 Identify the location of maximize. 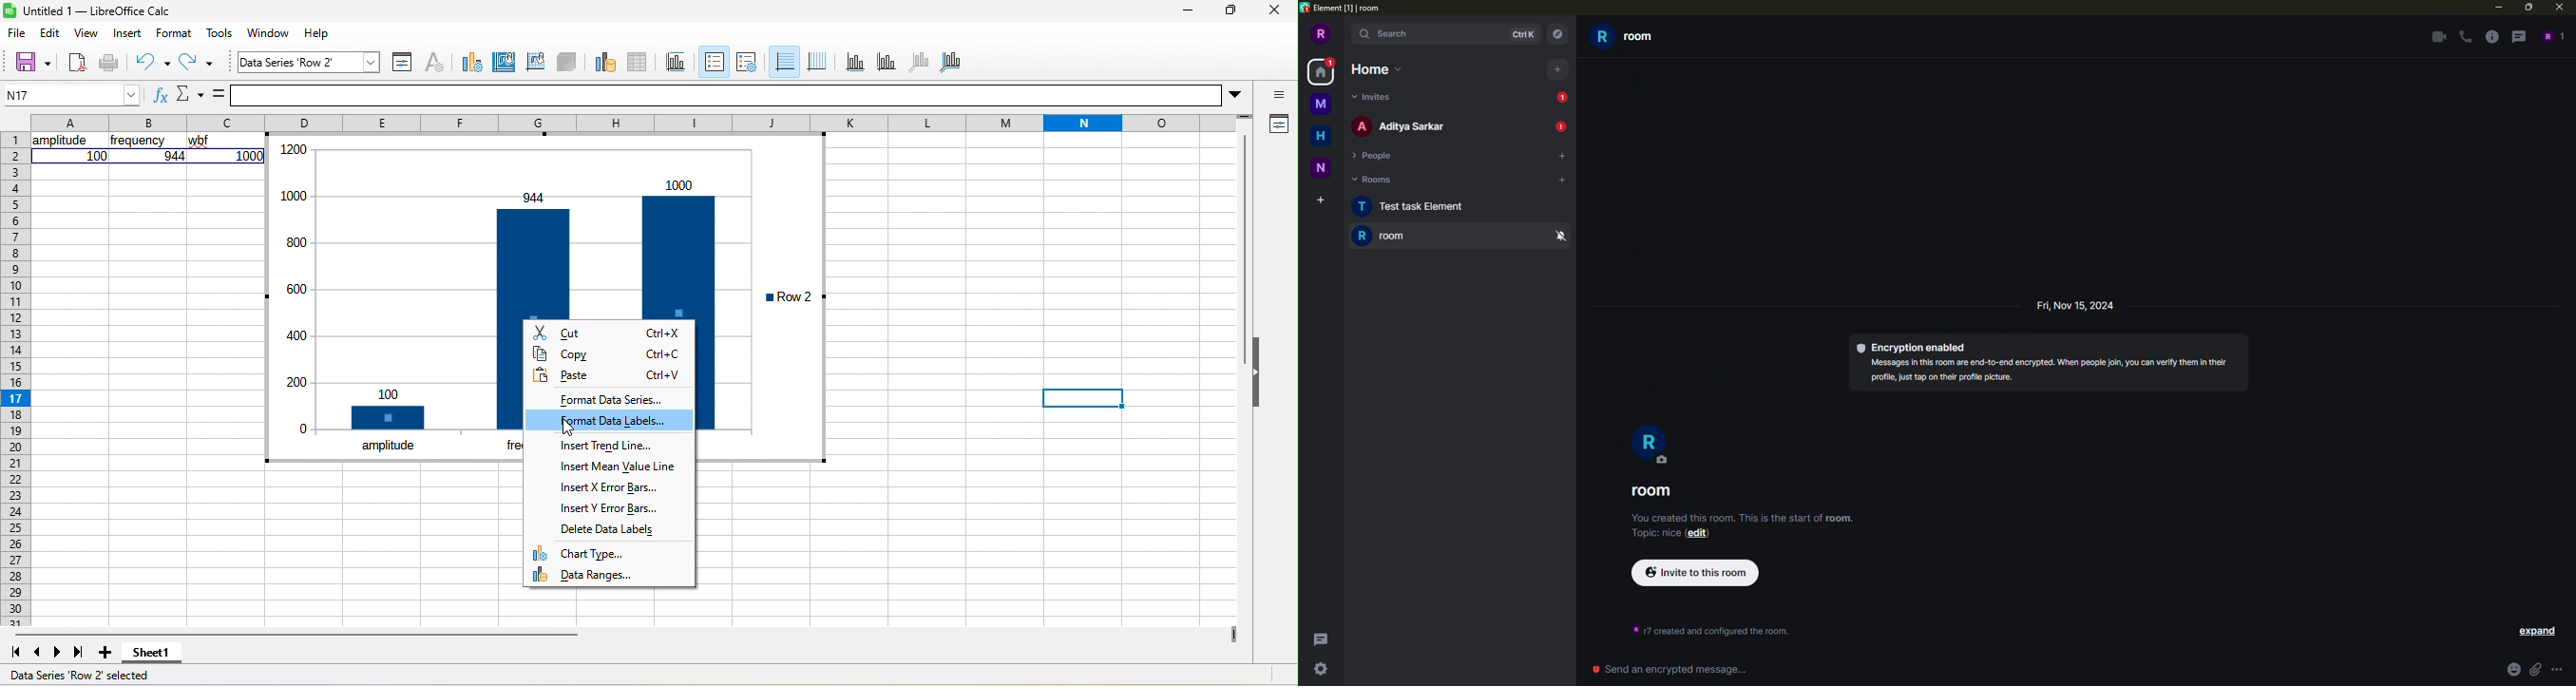
(1227, 11).